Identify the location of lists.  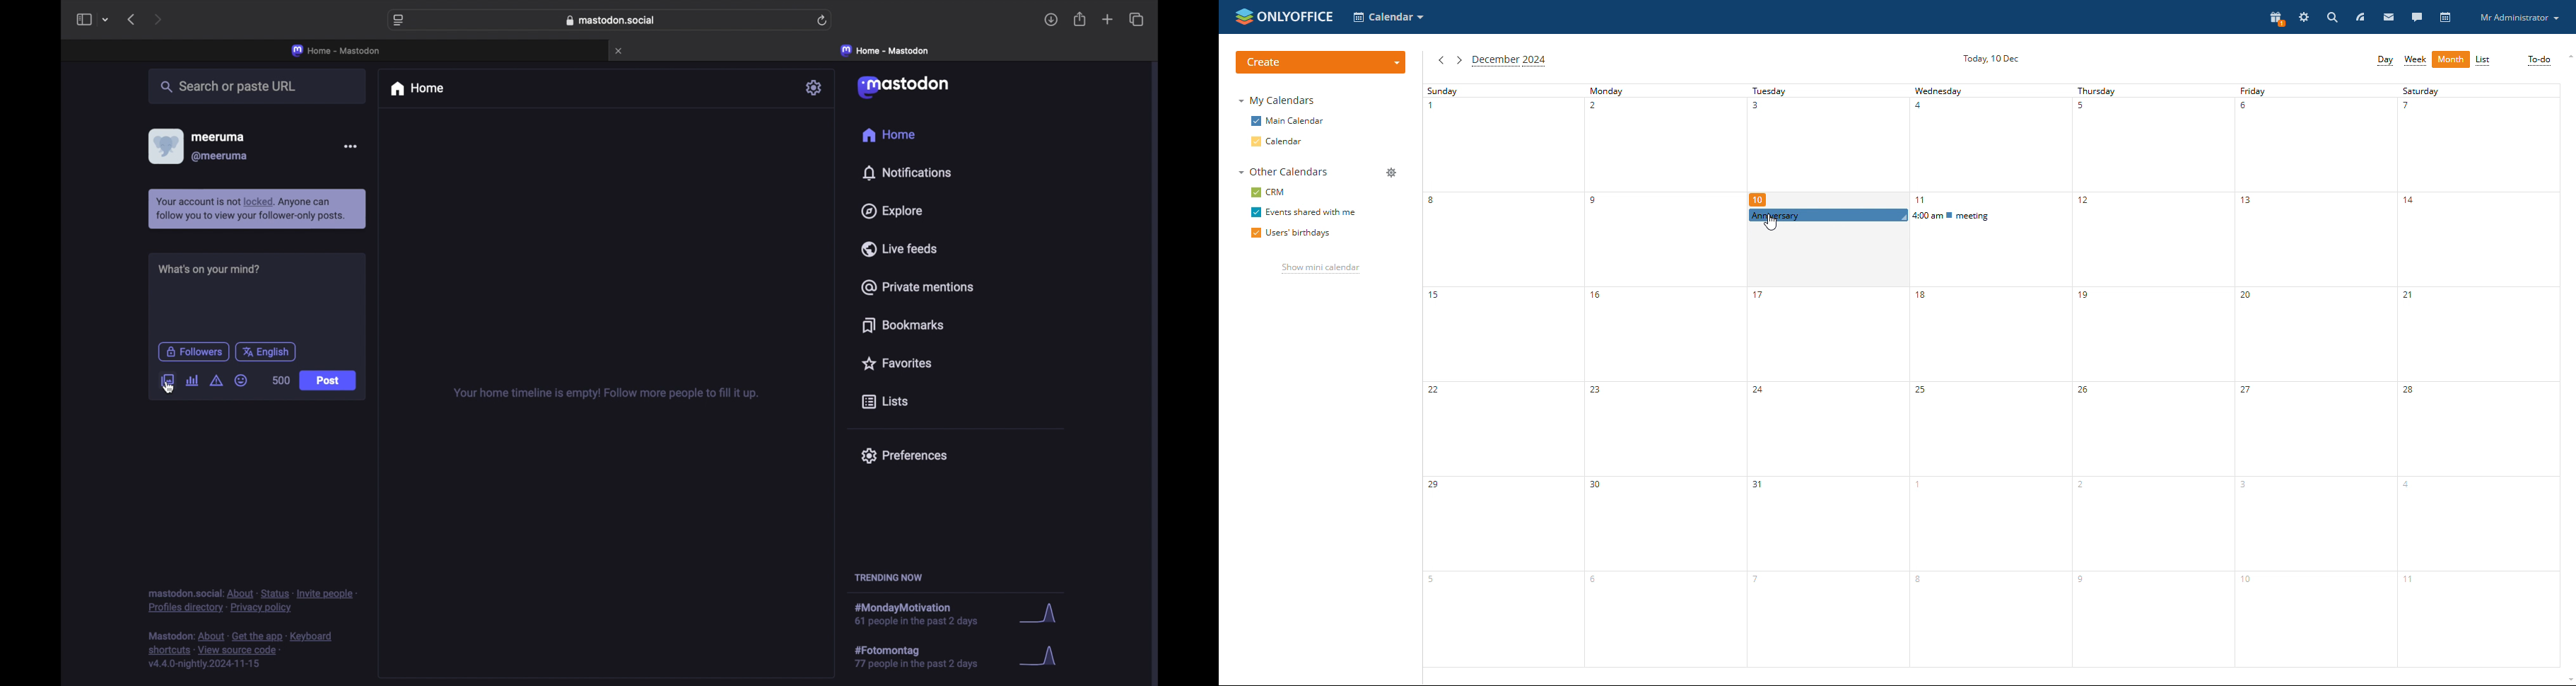
(884, 401).